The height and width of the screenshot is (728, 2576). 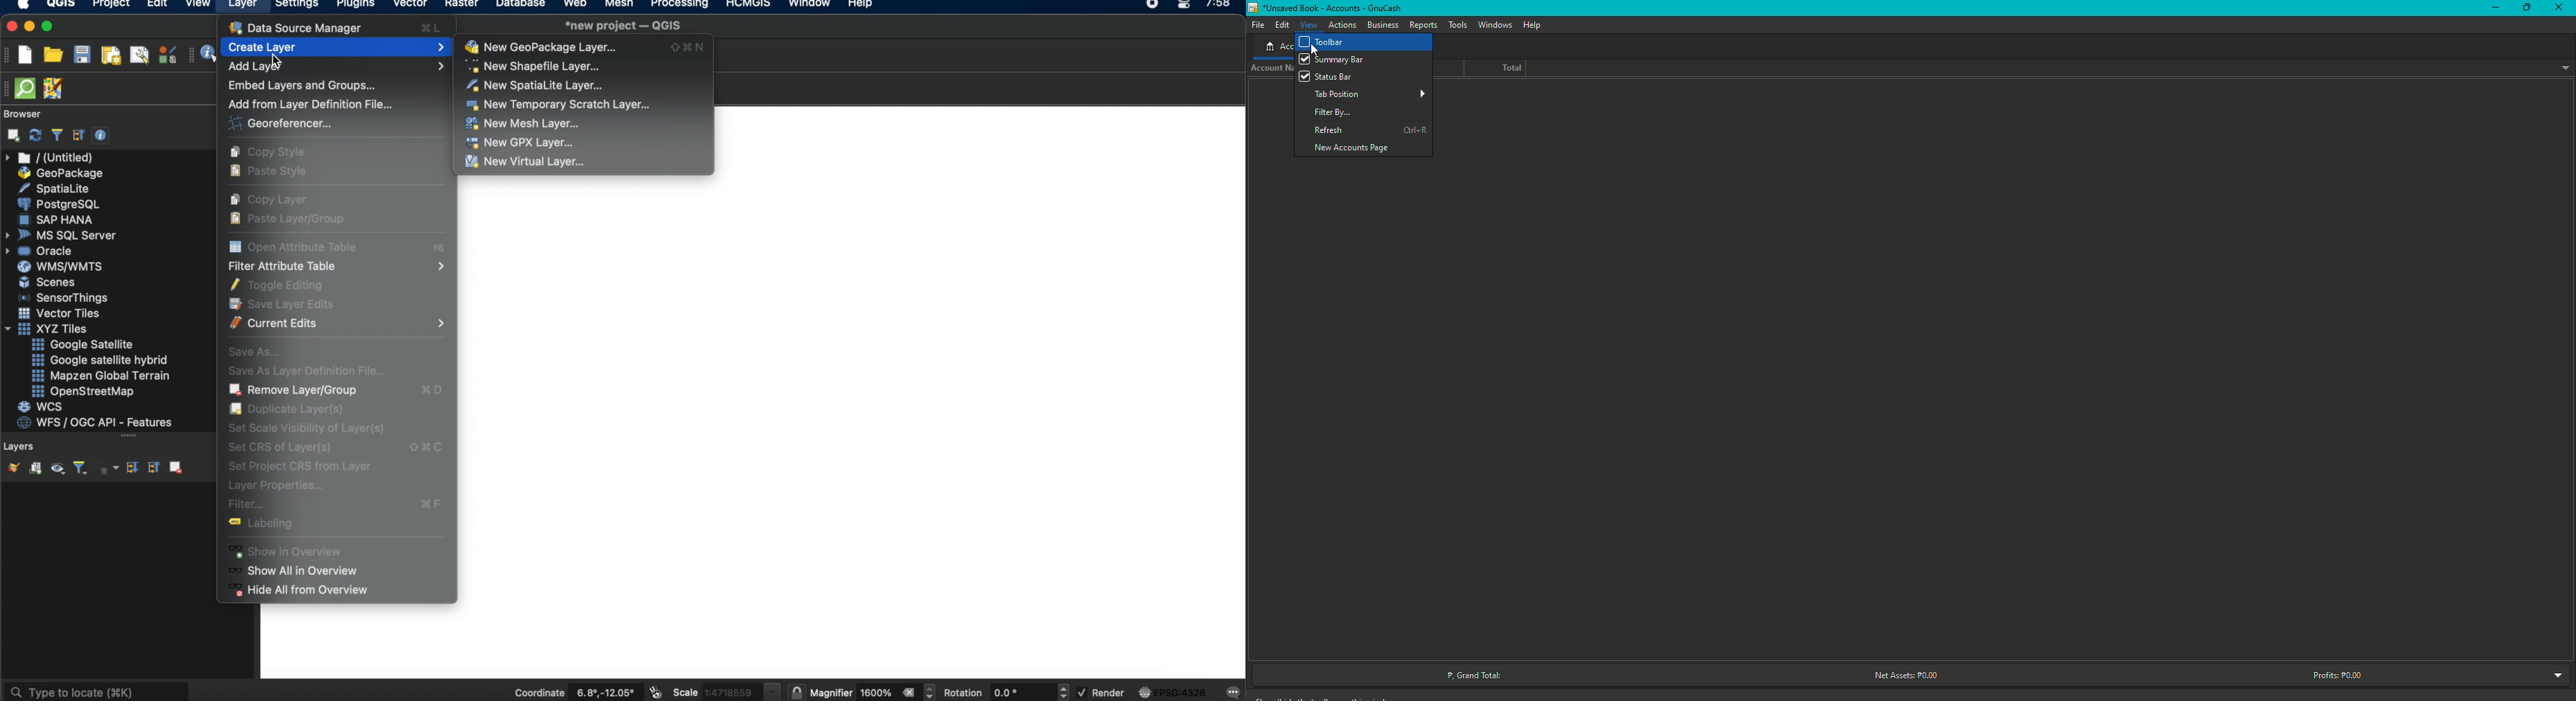 What do you see at coordinates (360, 641) in the screenshot?
I see `workspace` at bounding box center [360, 641].